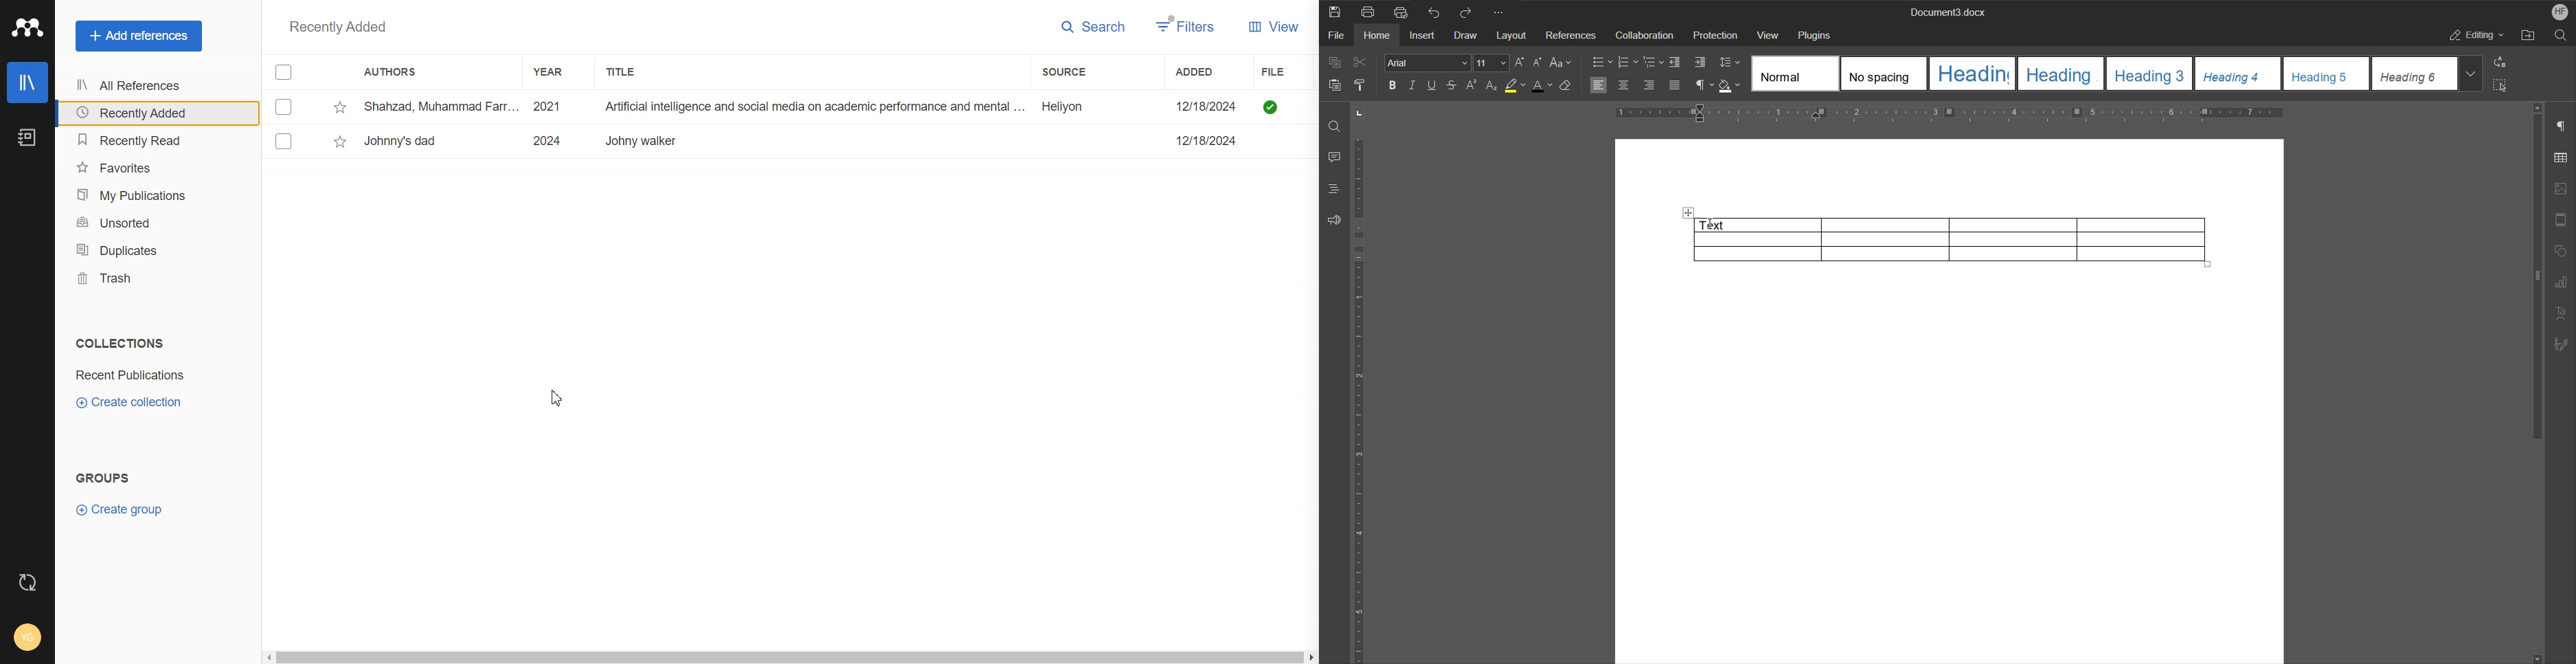  Describe the element at coordinates (2472, 73) in the screenshot. I see `More styles` at that location.